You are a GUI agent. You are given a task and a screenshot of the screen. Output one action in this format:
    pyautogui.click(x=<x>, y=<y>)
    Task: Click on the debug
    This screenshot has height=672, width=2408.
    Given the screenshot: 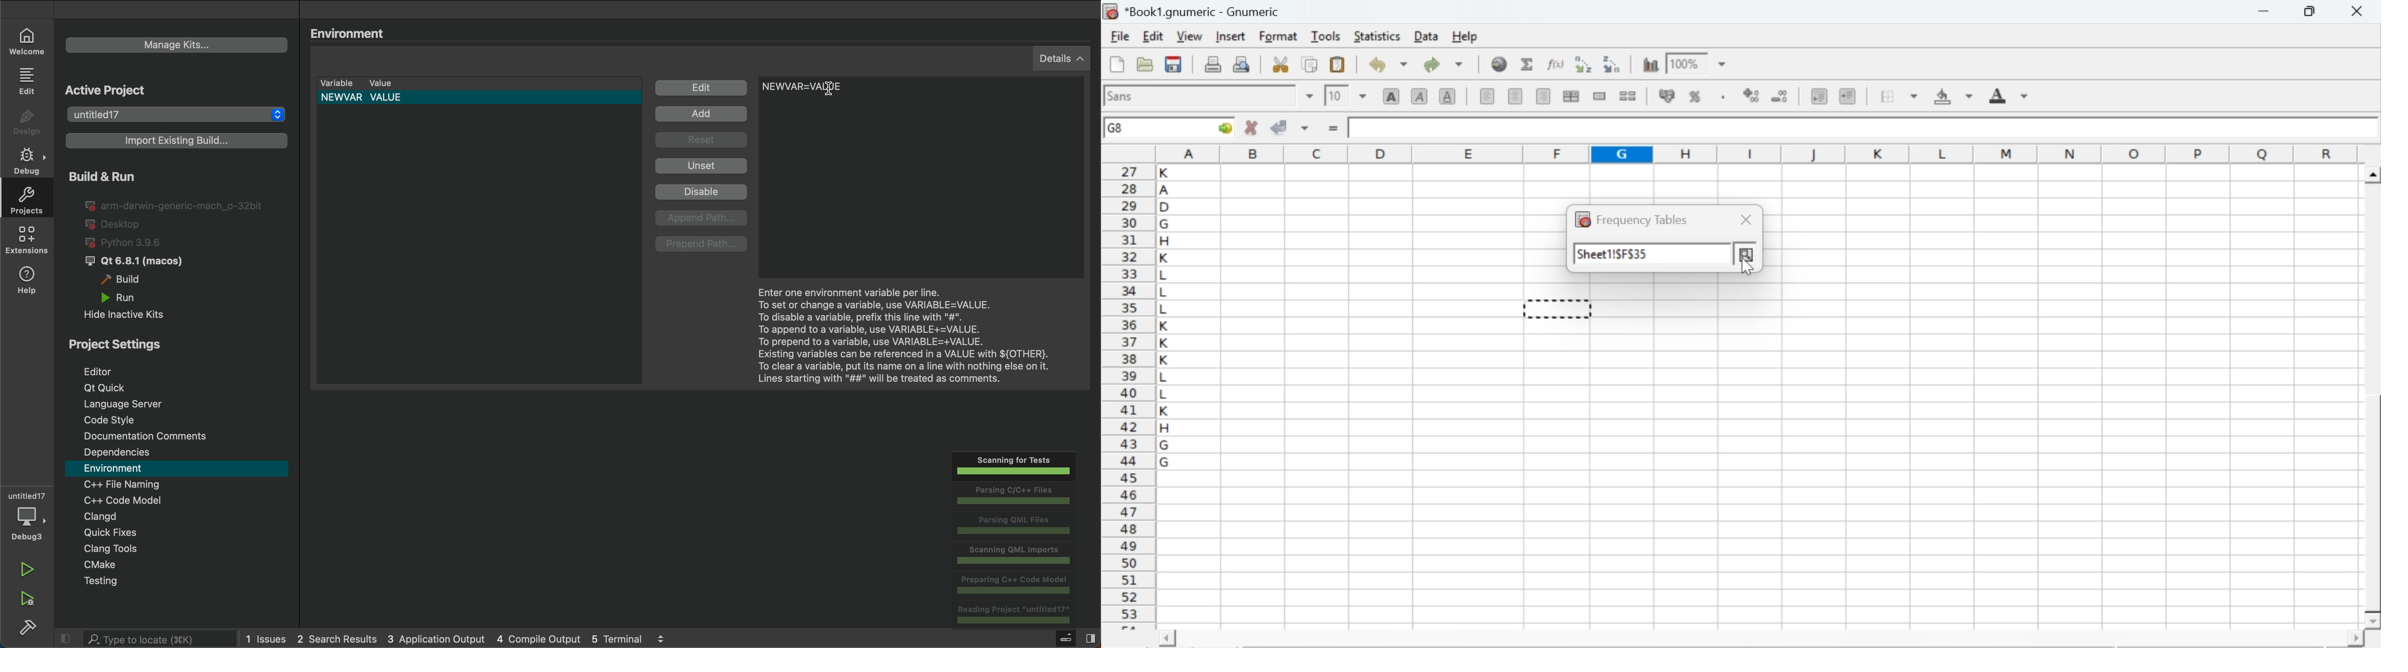 What is the action you would take?
    pyautogui.click(x=29, y=158)
    